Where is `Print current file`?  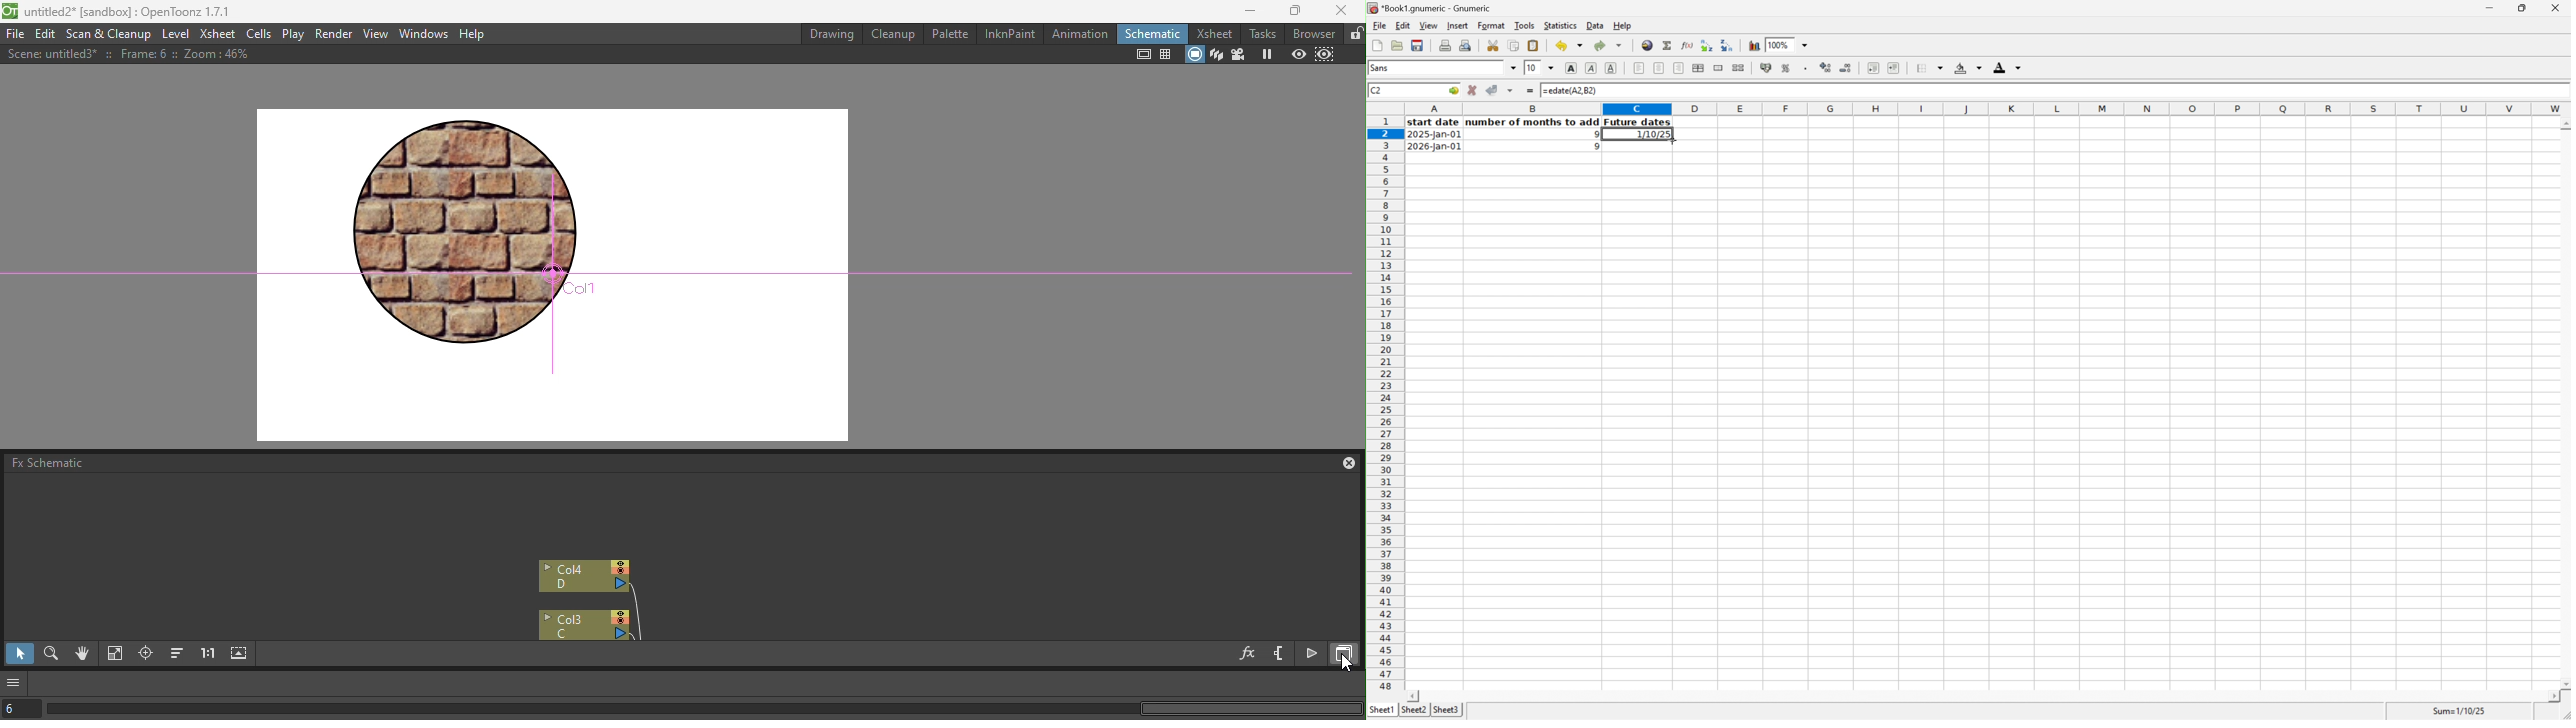 Print current file is located at coordinates (1447, 45).